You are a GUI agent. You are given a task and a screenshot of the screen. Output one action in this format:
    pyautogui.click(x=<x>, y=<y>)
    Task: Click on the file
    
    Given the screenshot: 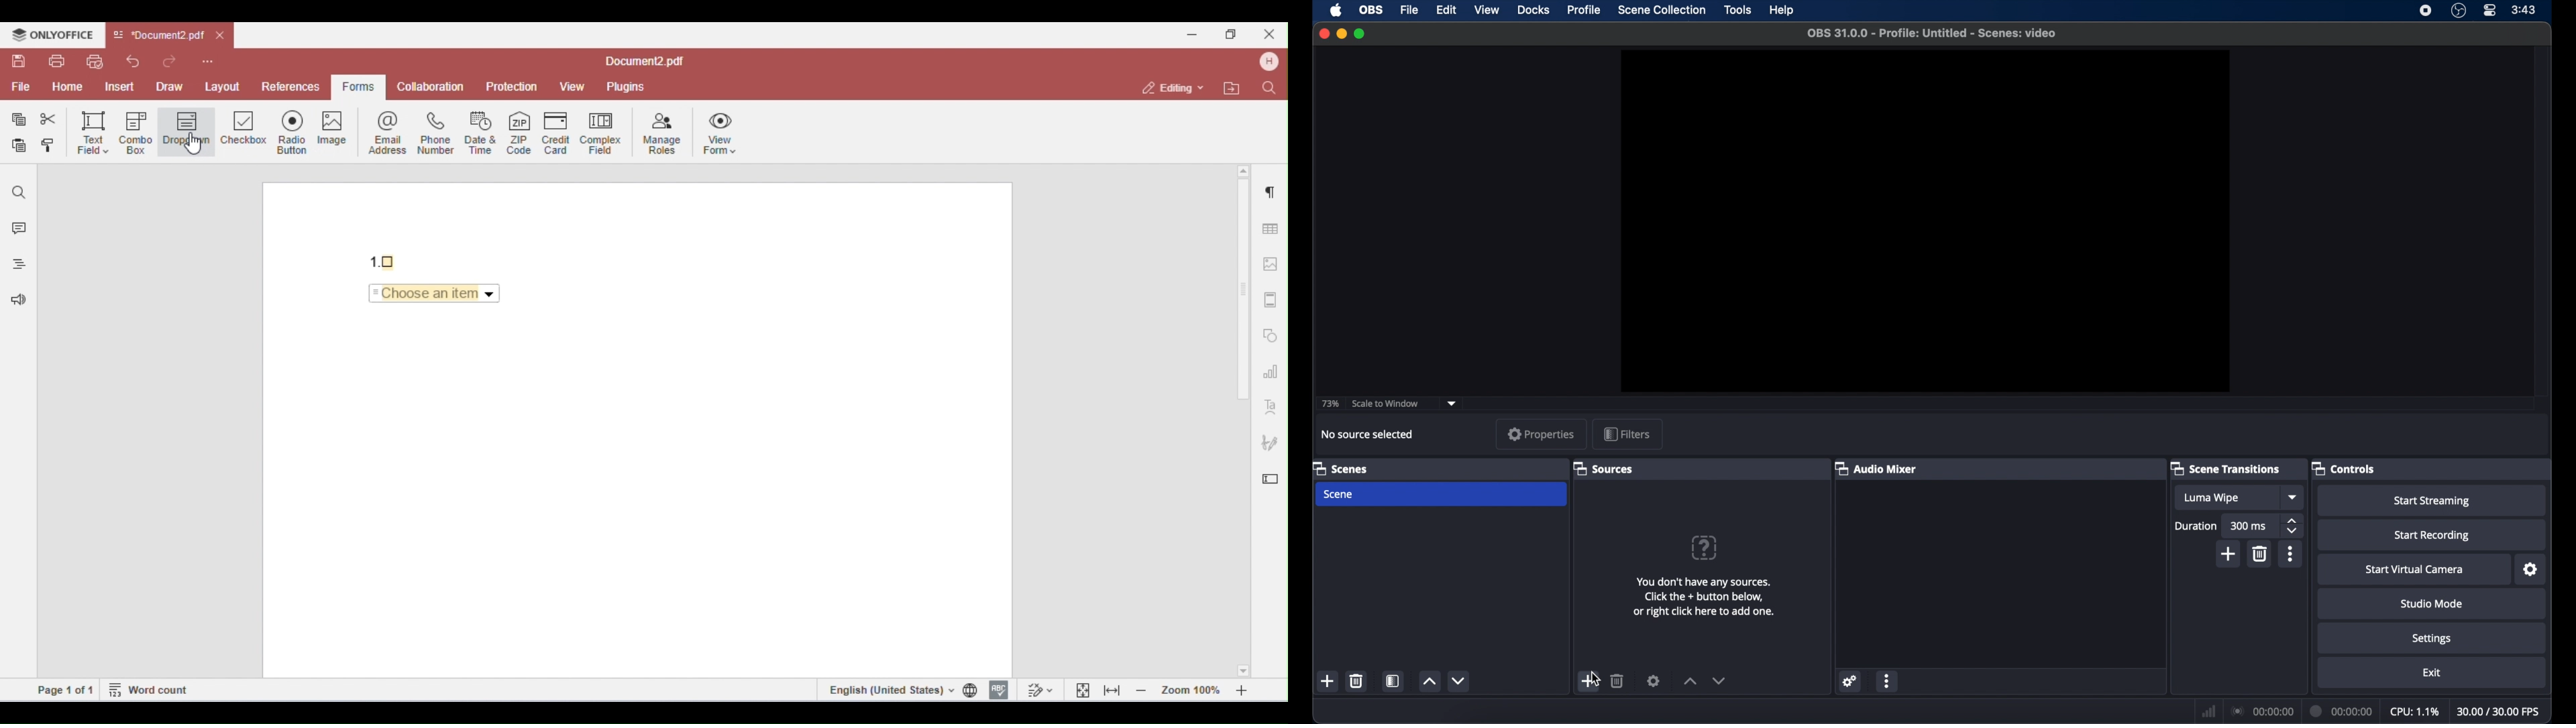 What is the action you would take?
    pyautogui.click(x=1410, y=10)
    